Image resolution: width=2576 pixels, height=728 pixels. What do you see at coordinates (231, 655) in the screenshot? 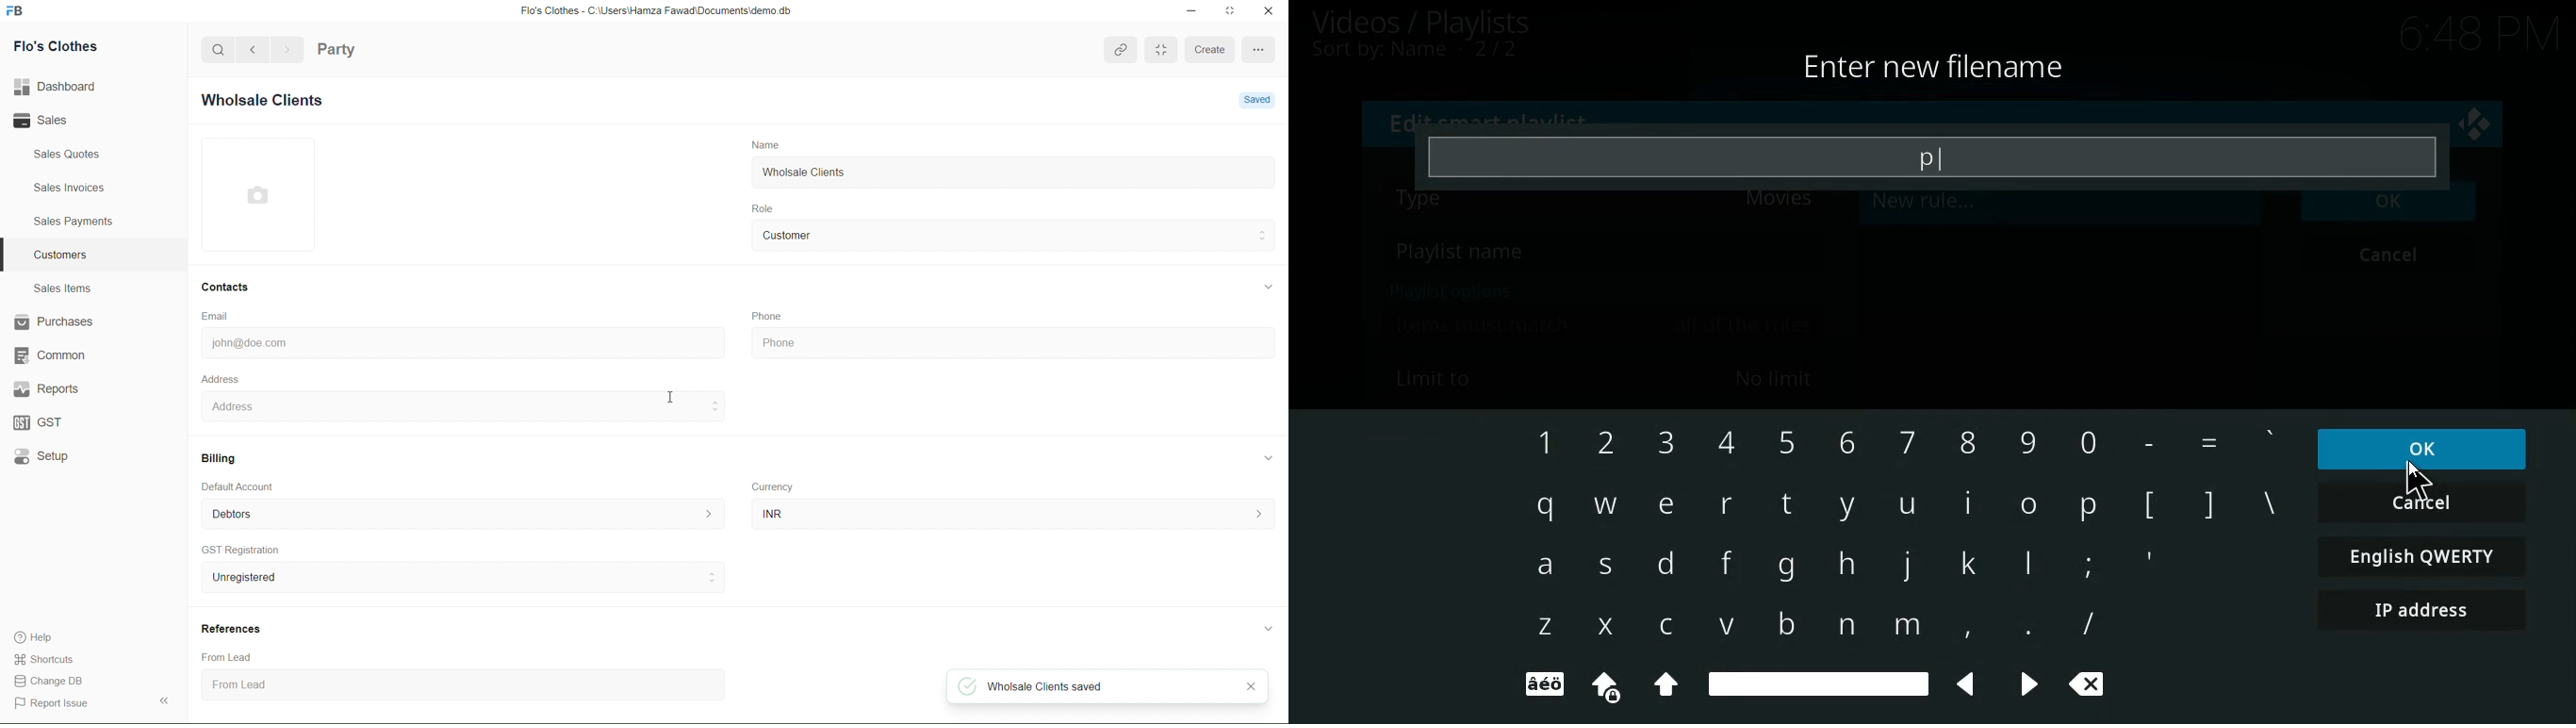
I see `From Lead` at bounding box center [231, 655].